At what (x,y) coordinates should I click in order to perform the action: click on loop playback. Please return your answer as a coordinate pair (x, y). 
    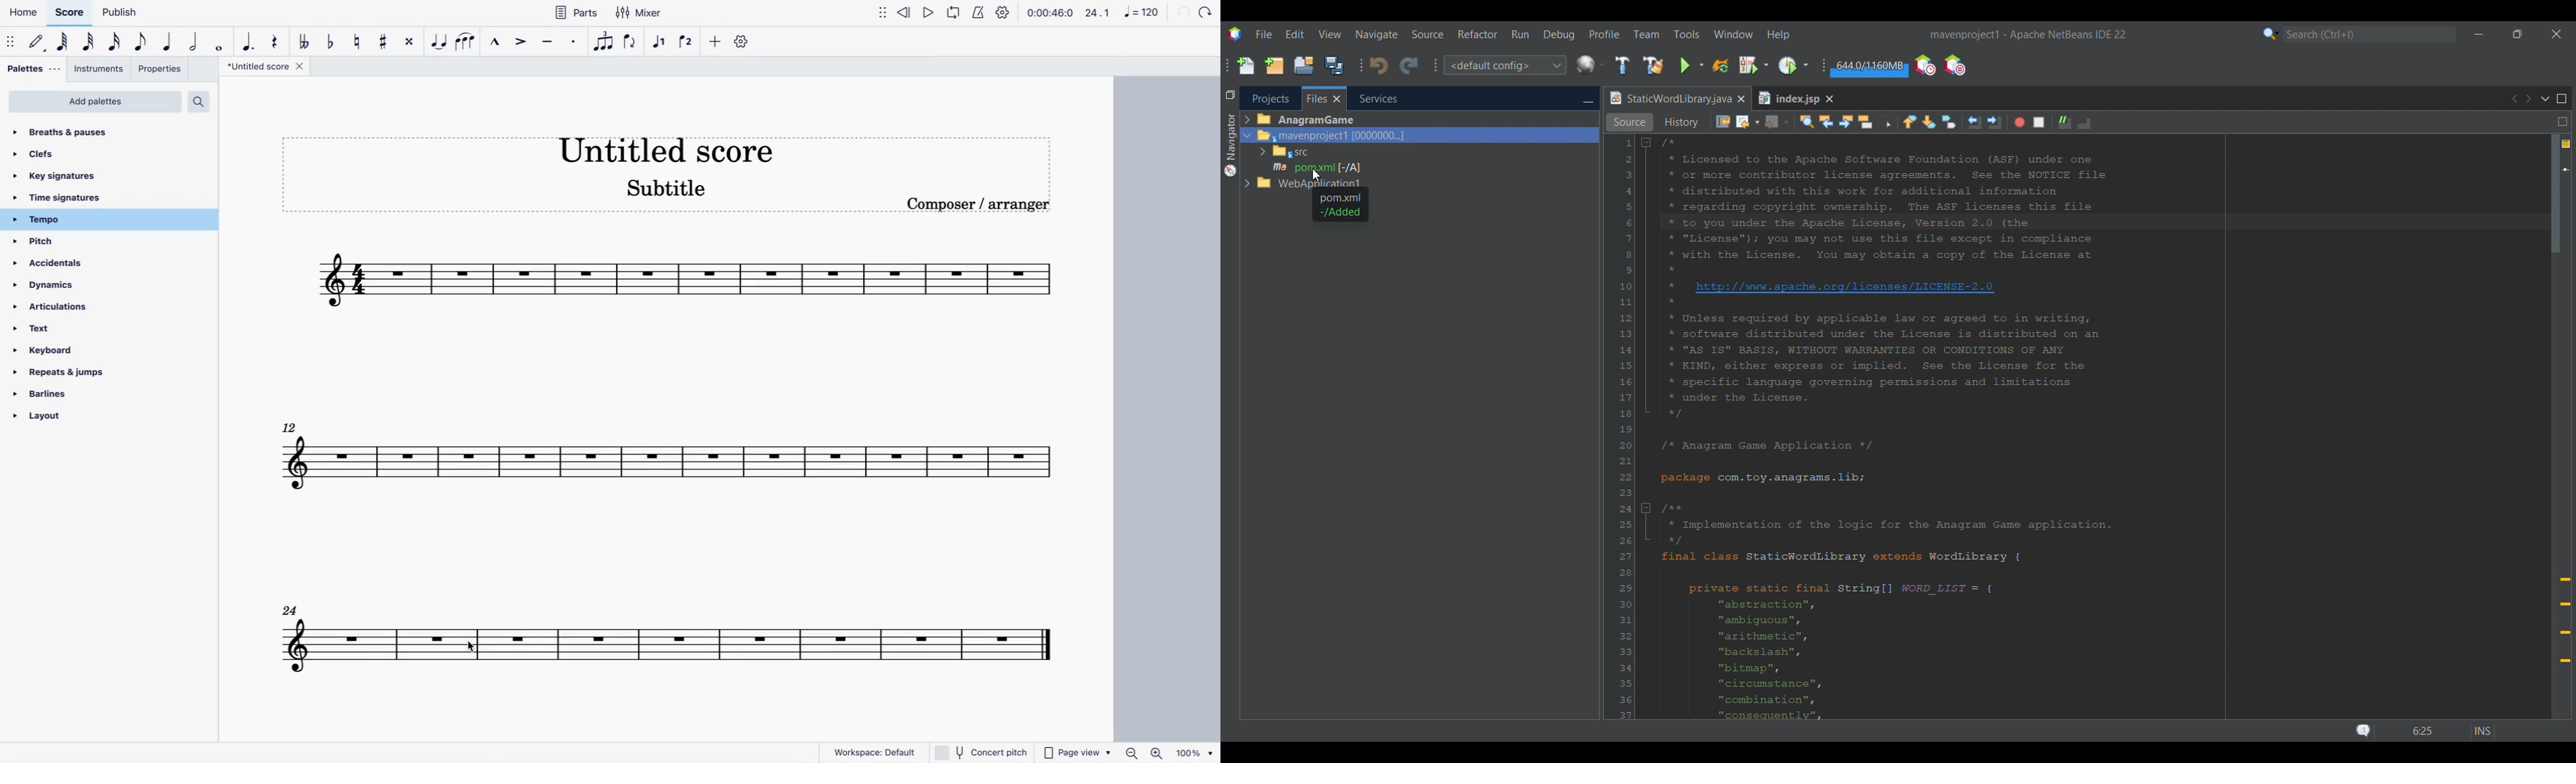
    Looking at the image, I should click on (955, 14).